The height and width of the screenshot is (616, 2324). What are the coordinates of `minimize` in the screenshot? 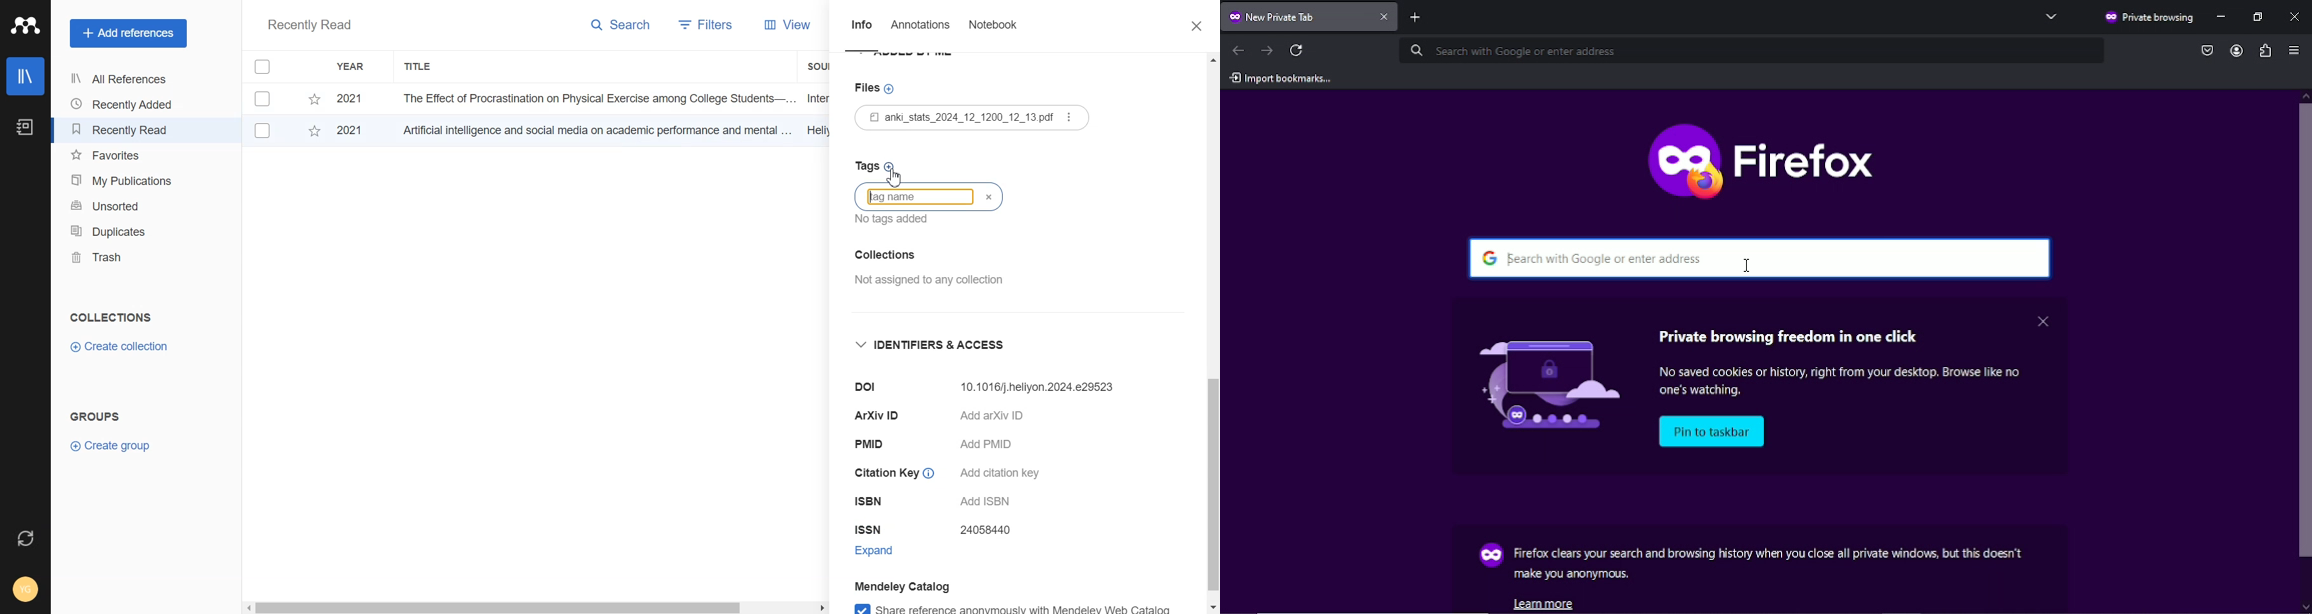 It's located at (2223, 17).